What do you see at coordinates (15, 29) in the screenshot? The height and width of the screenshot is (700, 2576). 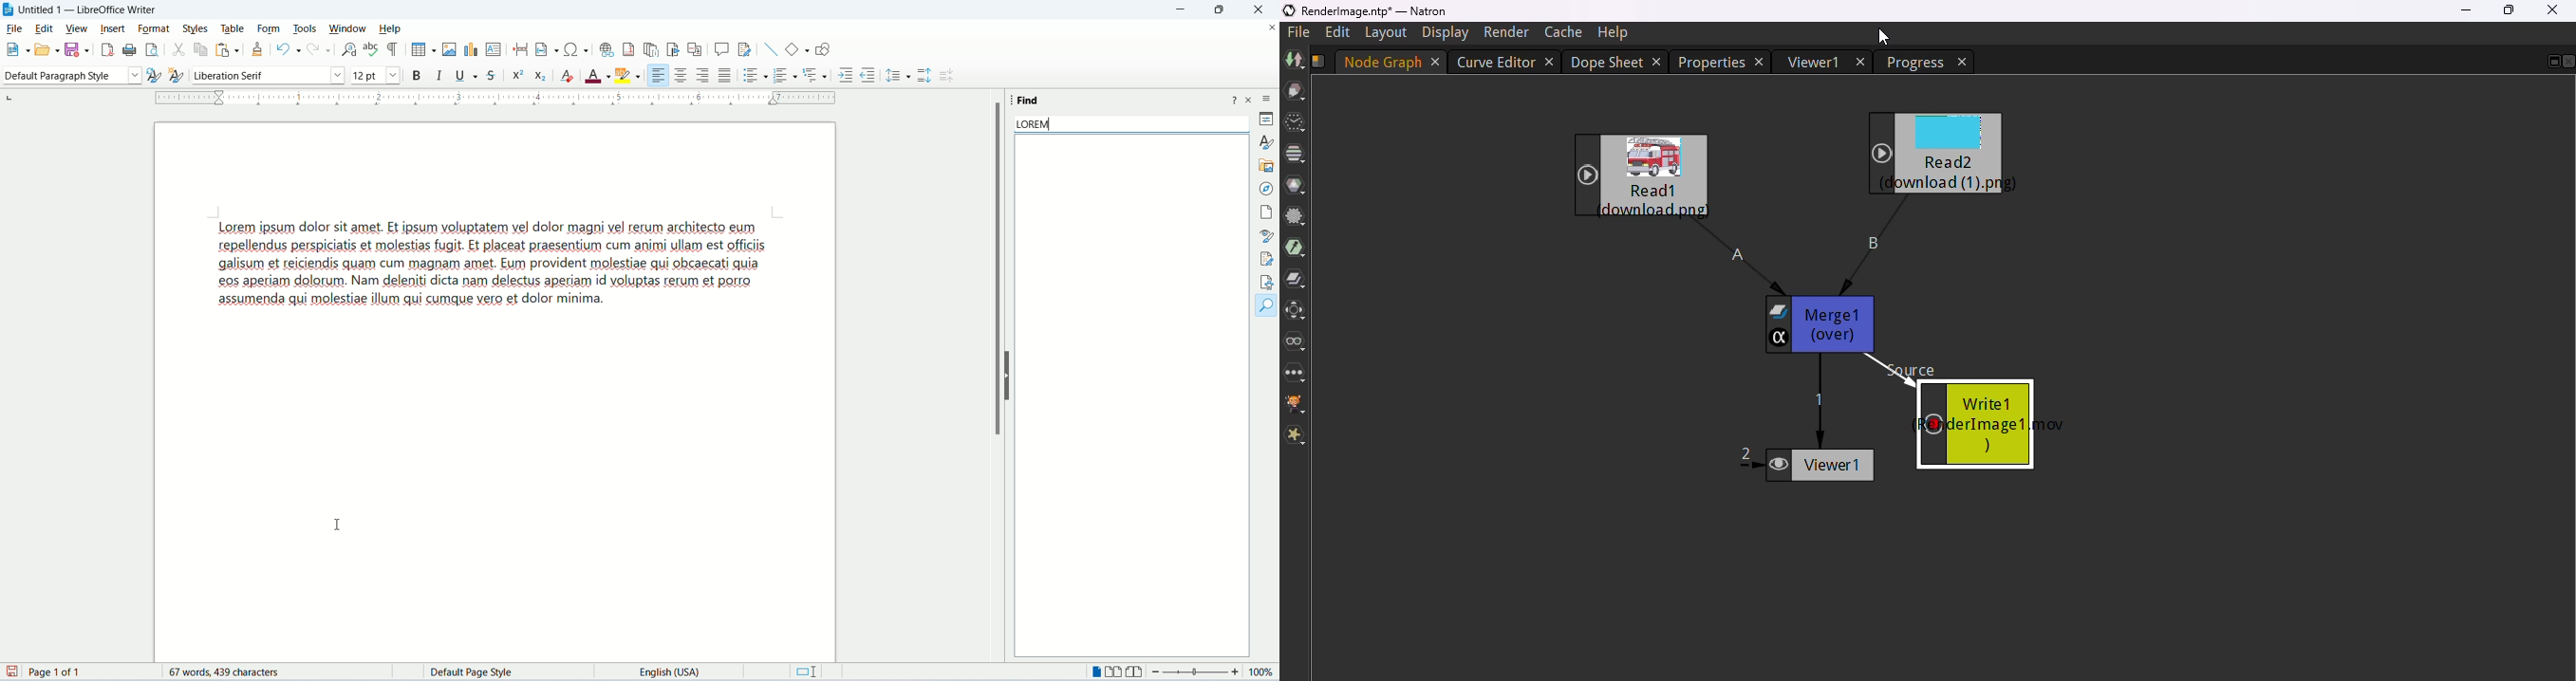 I see `file` at bounding box center [15, 29].